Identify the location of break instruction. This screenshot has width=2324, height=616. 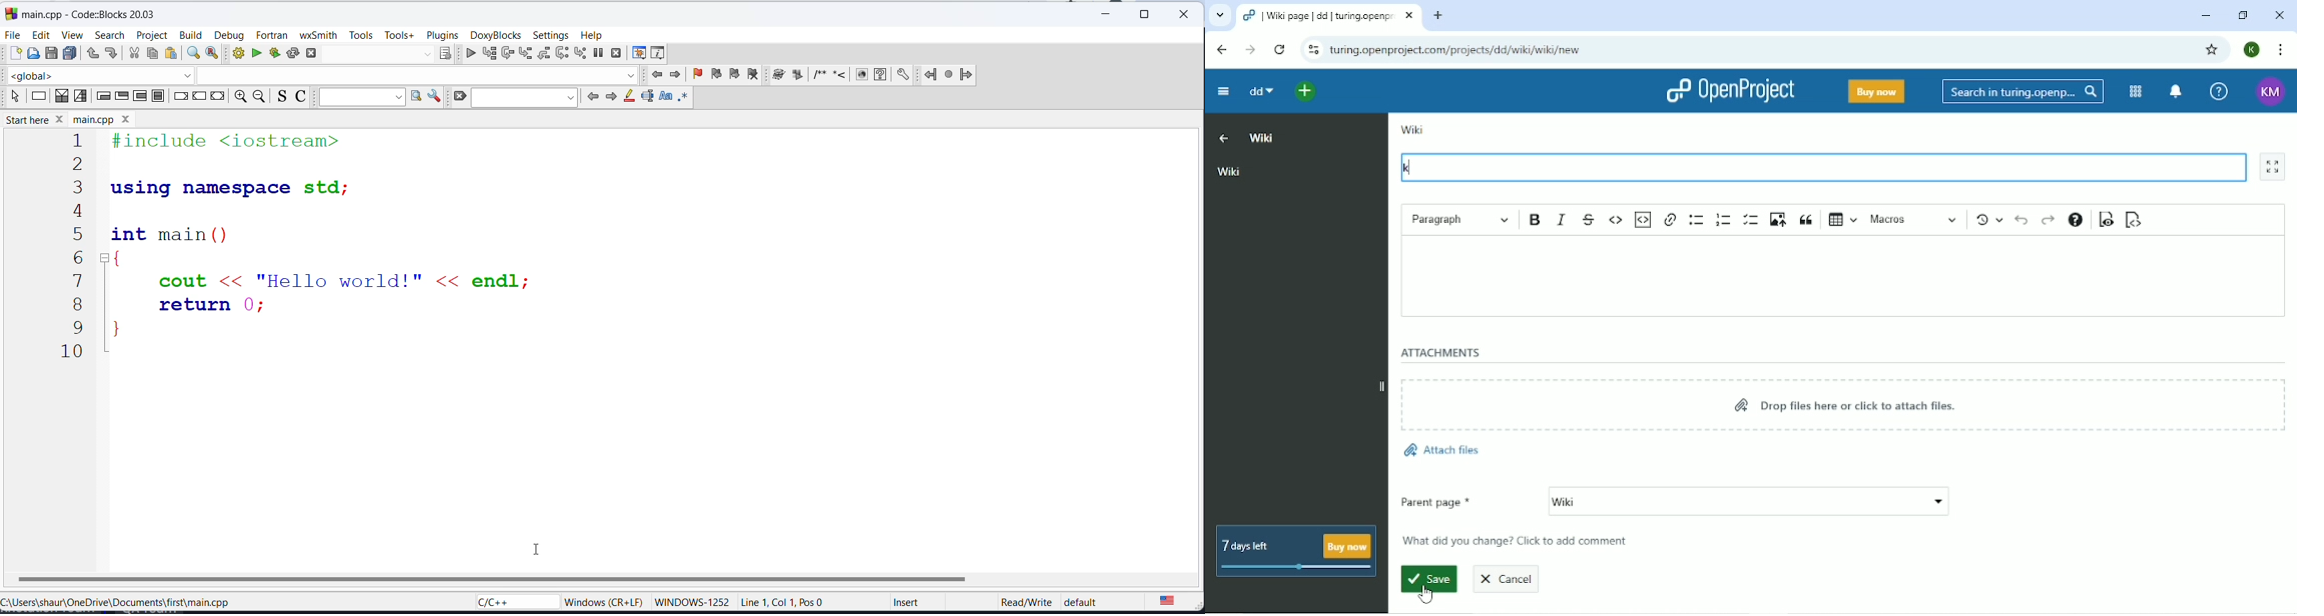
(180, 98).